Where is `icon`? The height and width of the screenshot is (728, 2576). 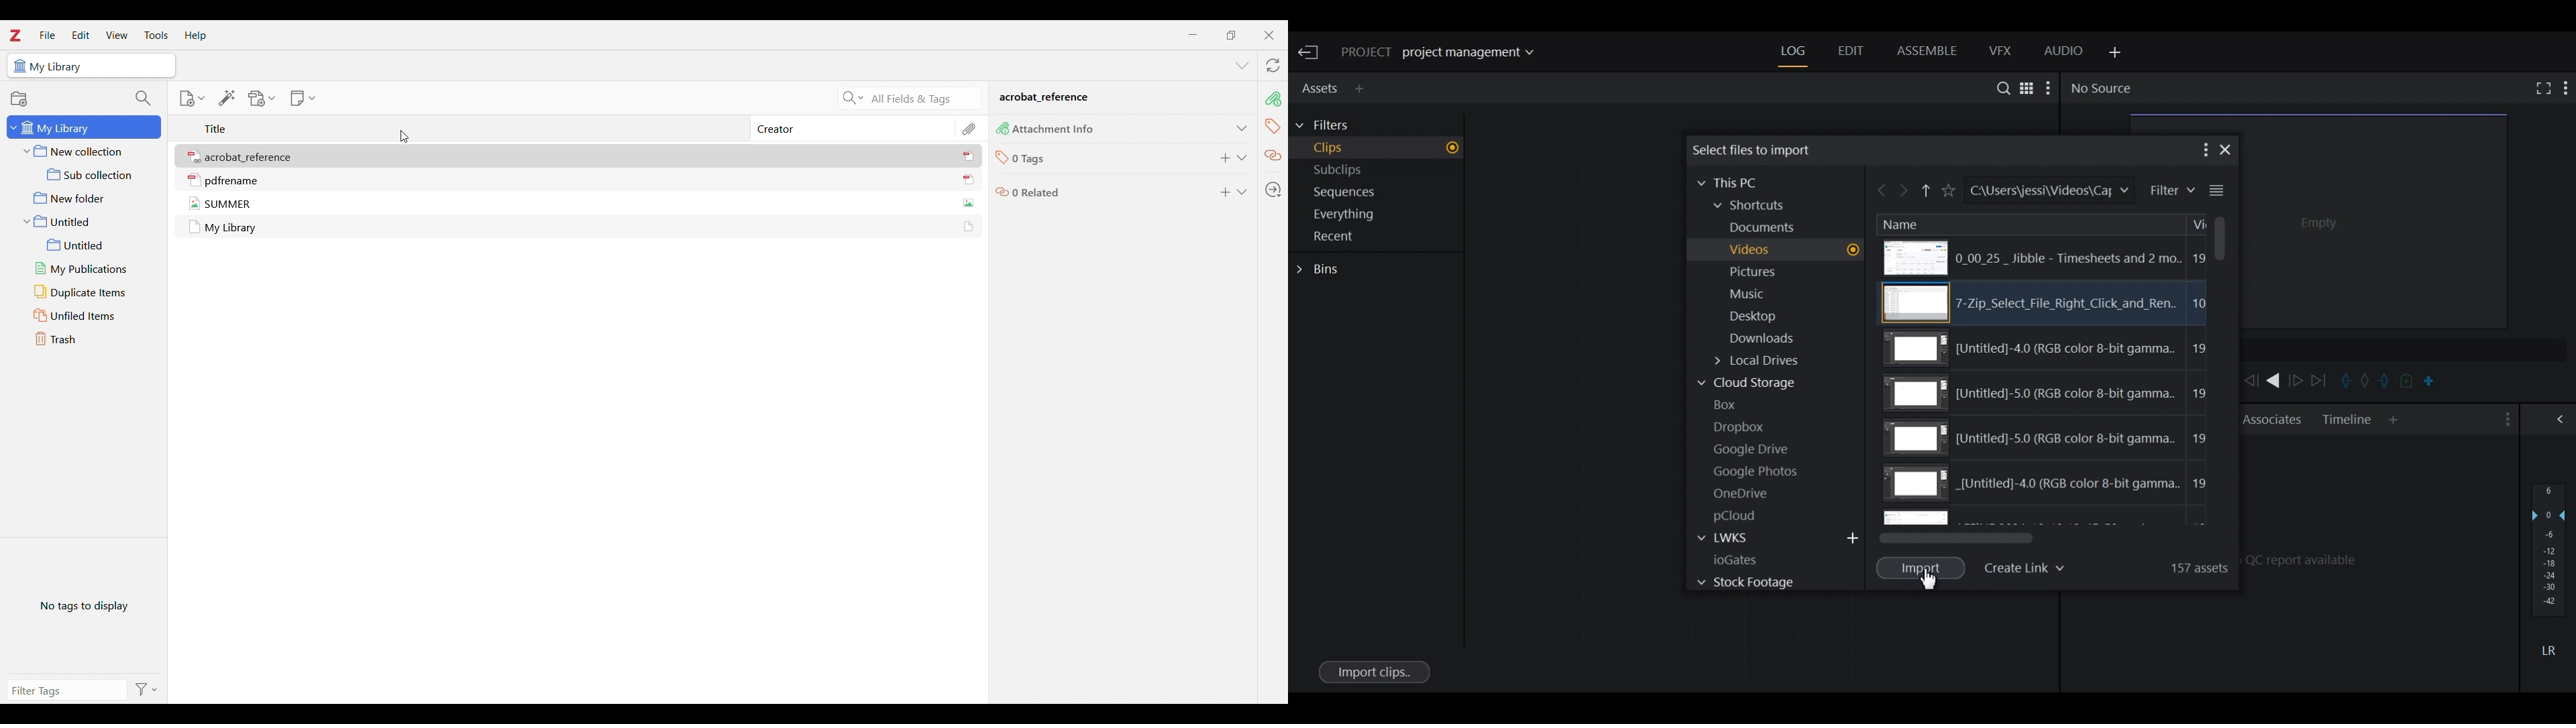
icon is located at coordinates (1002, 128).